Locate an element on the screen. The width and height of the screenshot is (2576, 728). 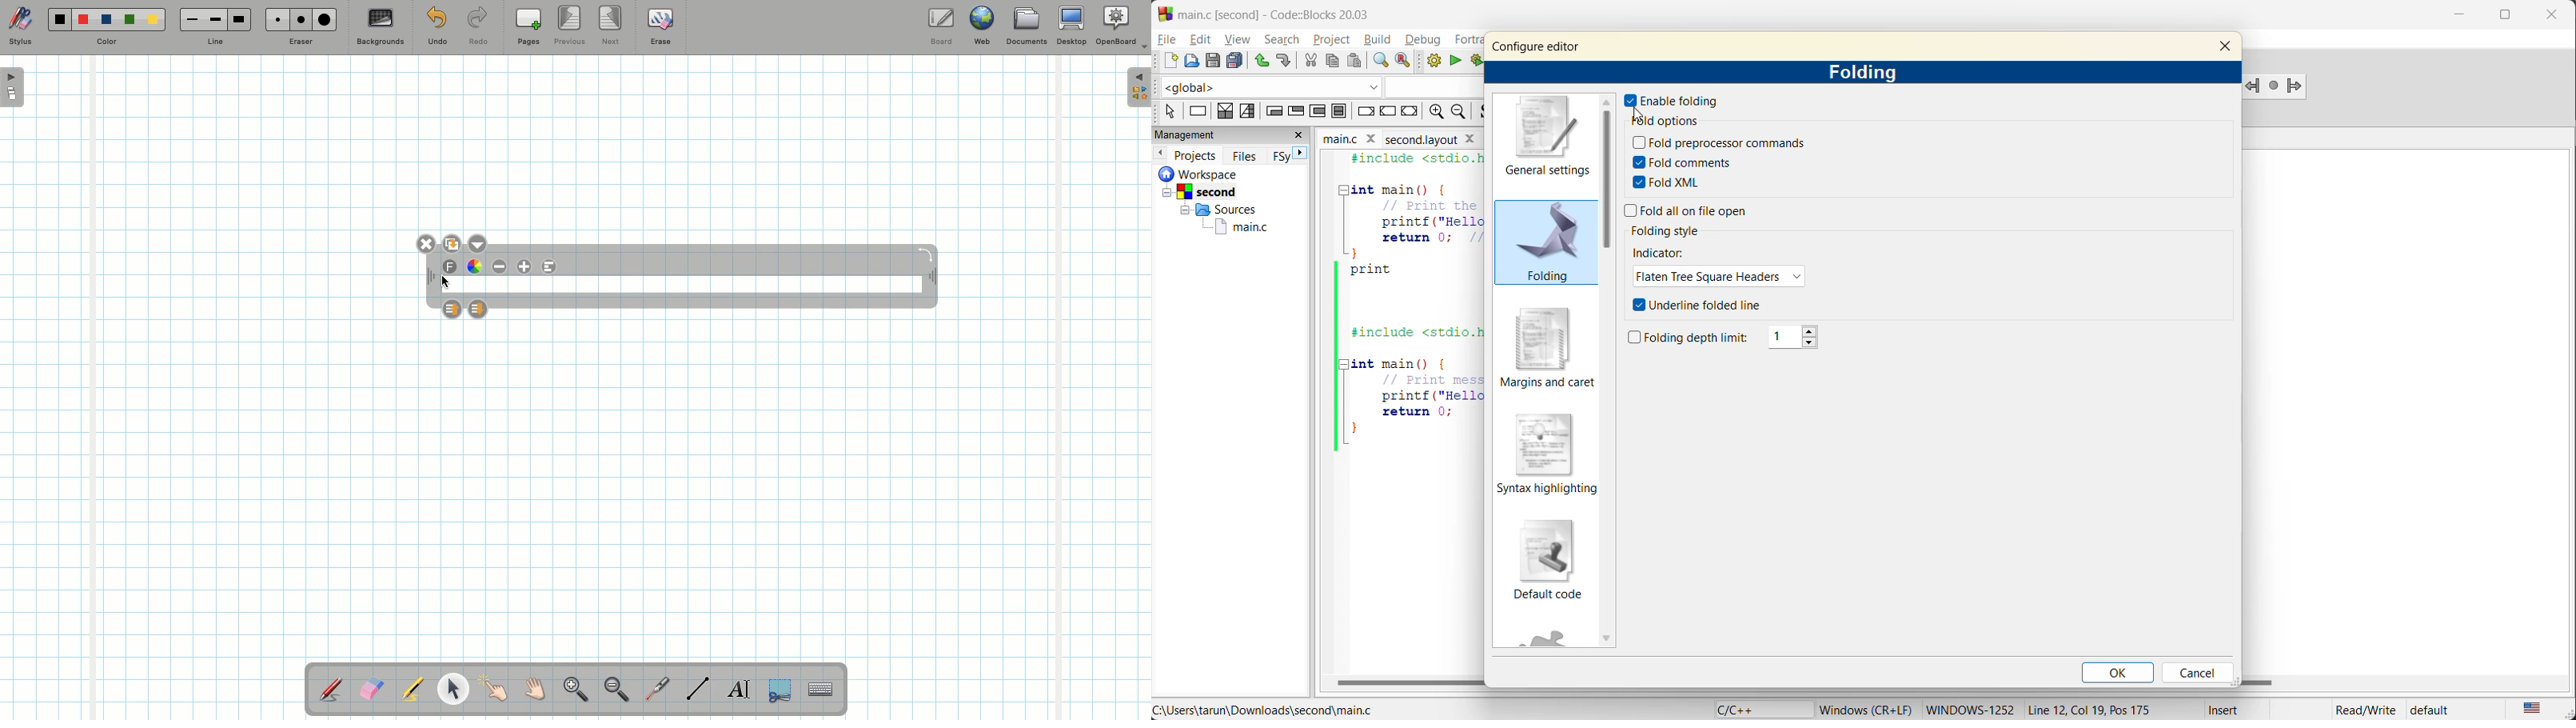
code completion compiler is located at coordinates (1315, 85).